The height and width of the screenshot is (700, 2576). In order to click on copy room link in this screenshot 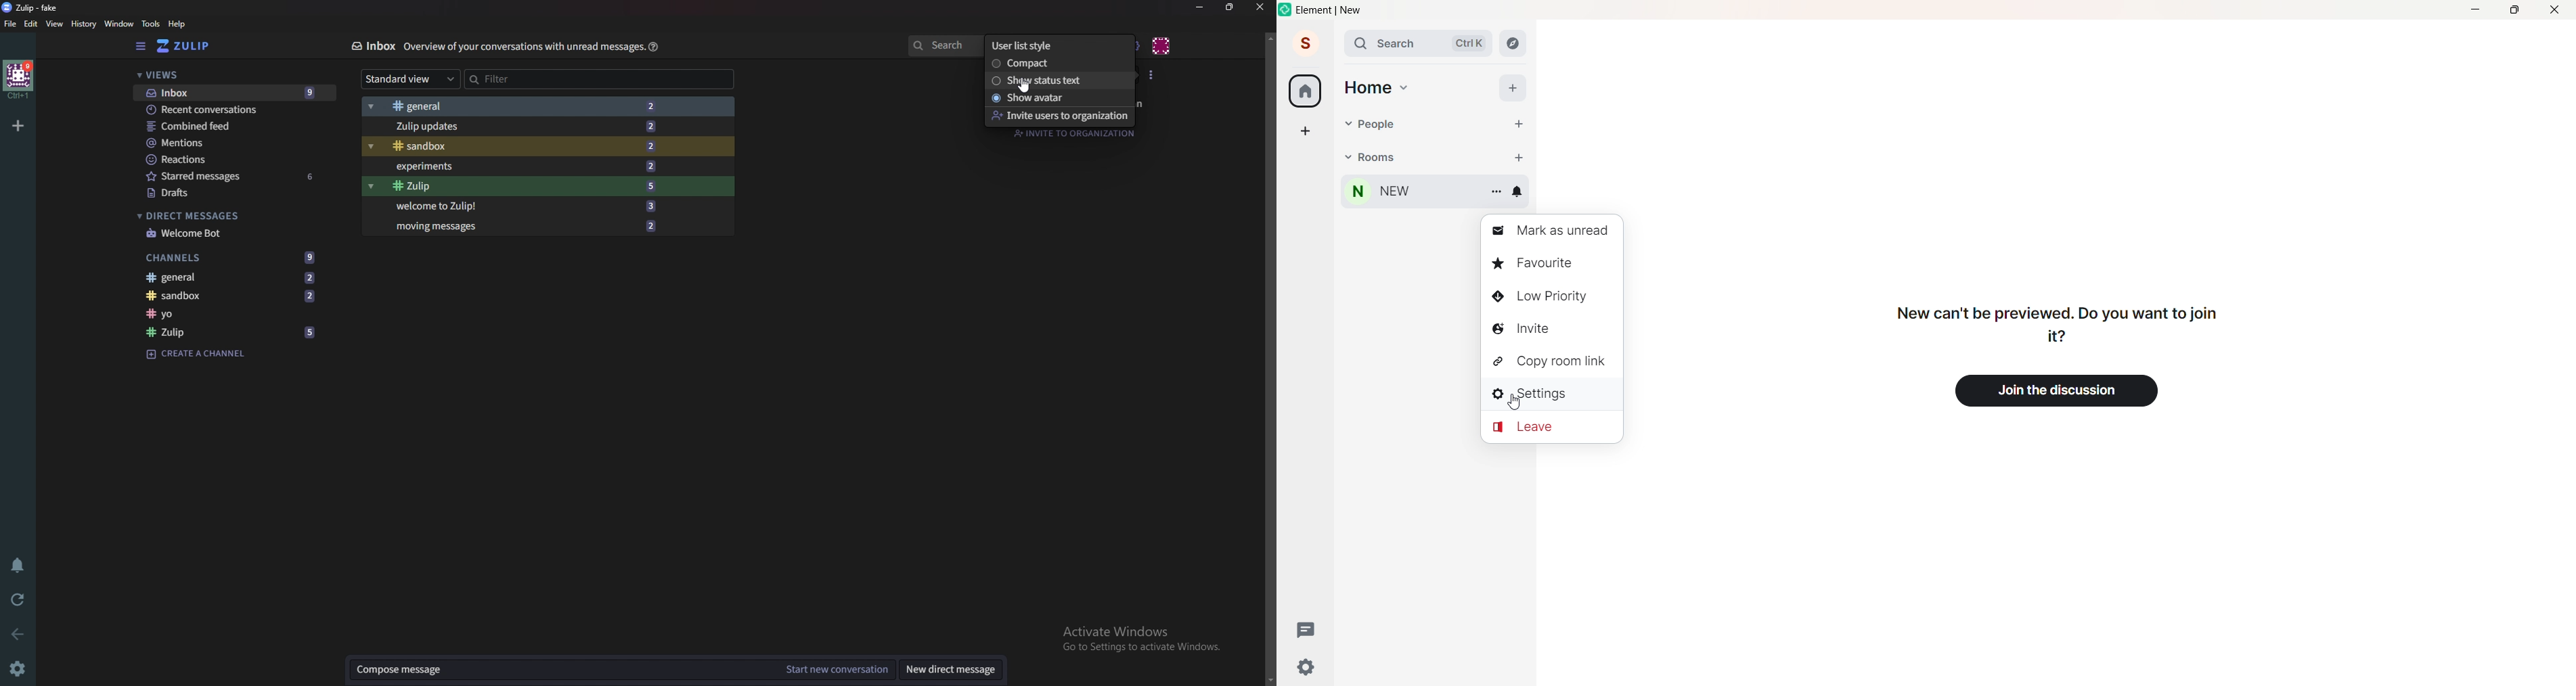, I will do `click(1553, 362)`.